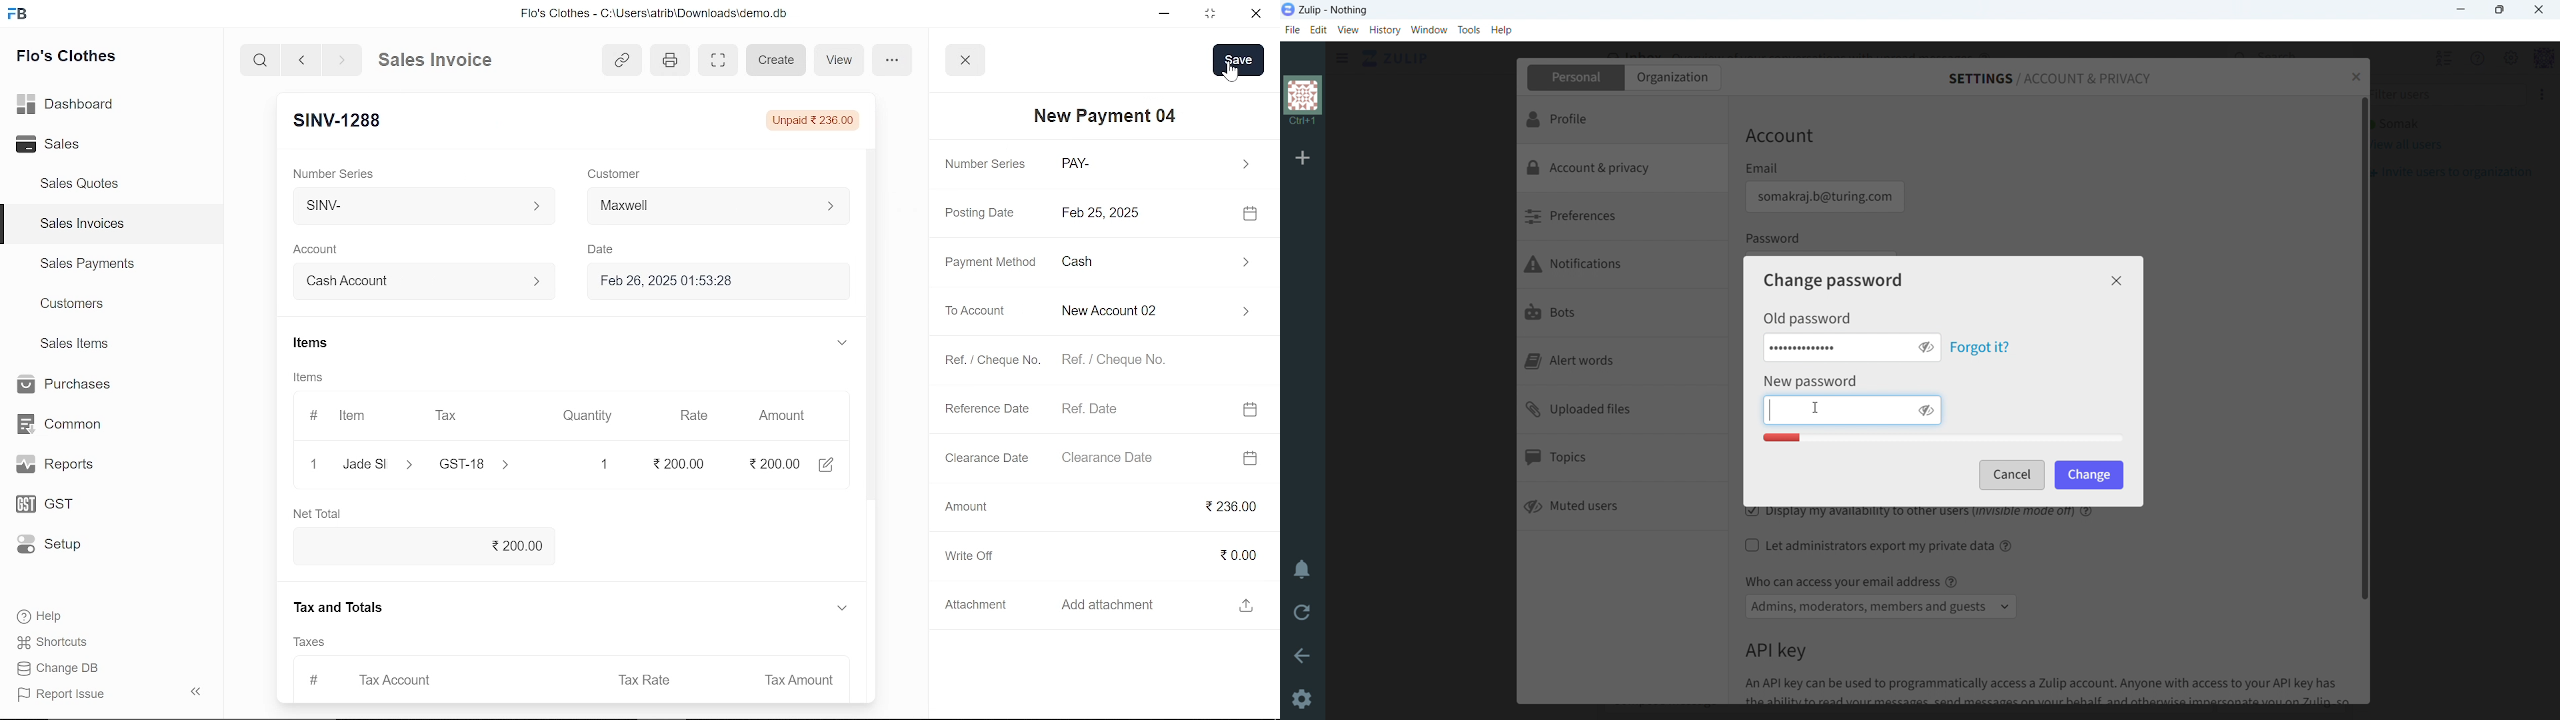  What do you see at coordinates (419, 676) in the screenshot?
I see `Tax Account` at bounding box center [419, 676].